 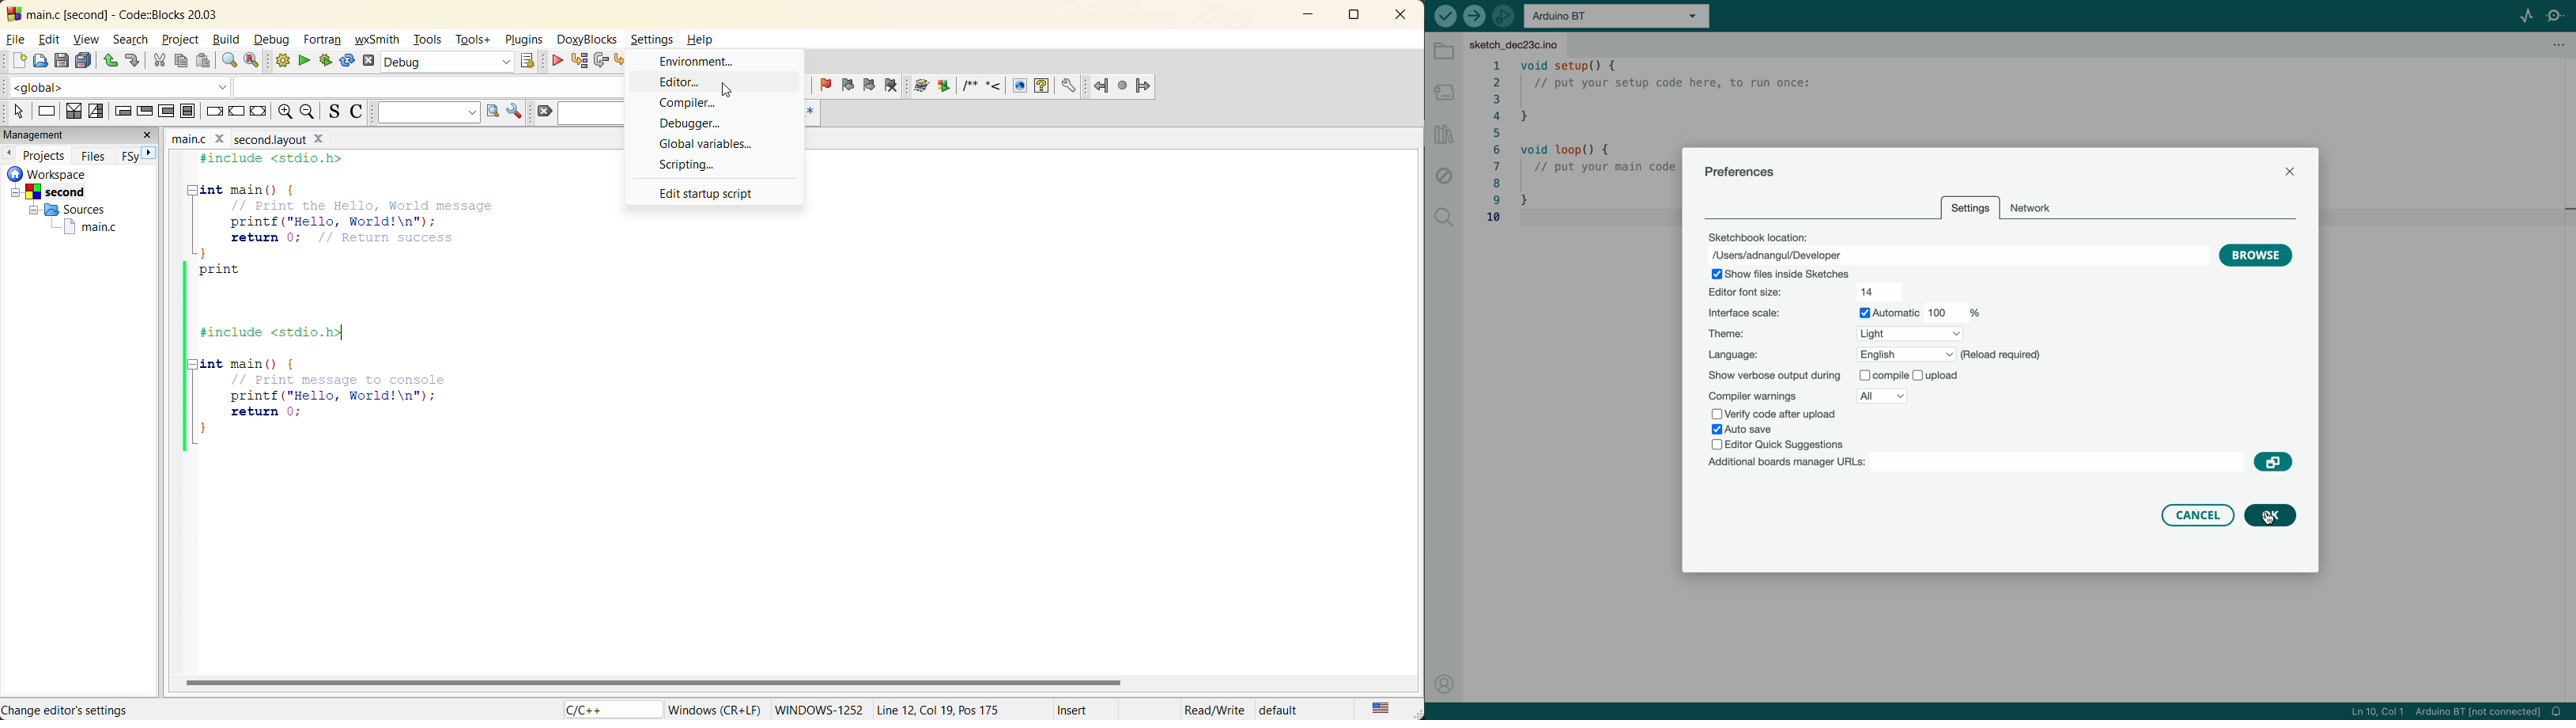 I want to click on counting loop, so click(x=168, y=111).